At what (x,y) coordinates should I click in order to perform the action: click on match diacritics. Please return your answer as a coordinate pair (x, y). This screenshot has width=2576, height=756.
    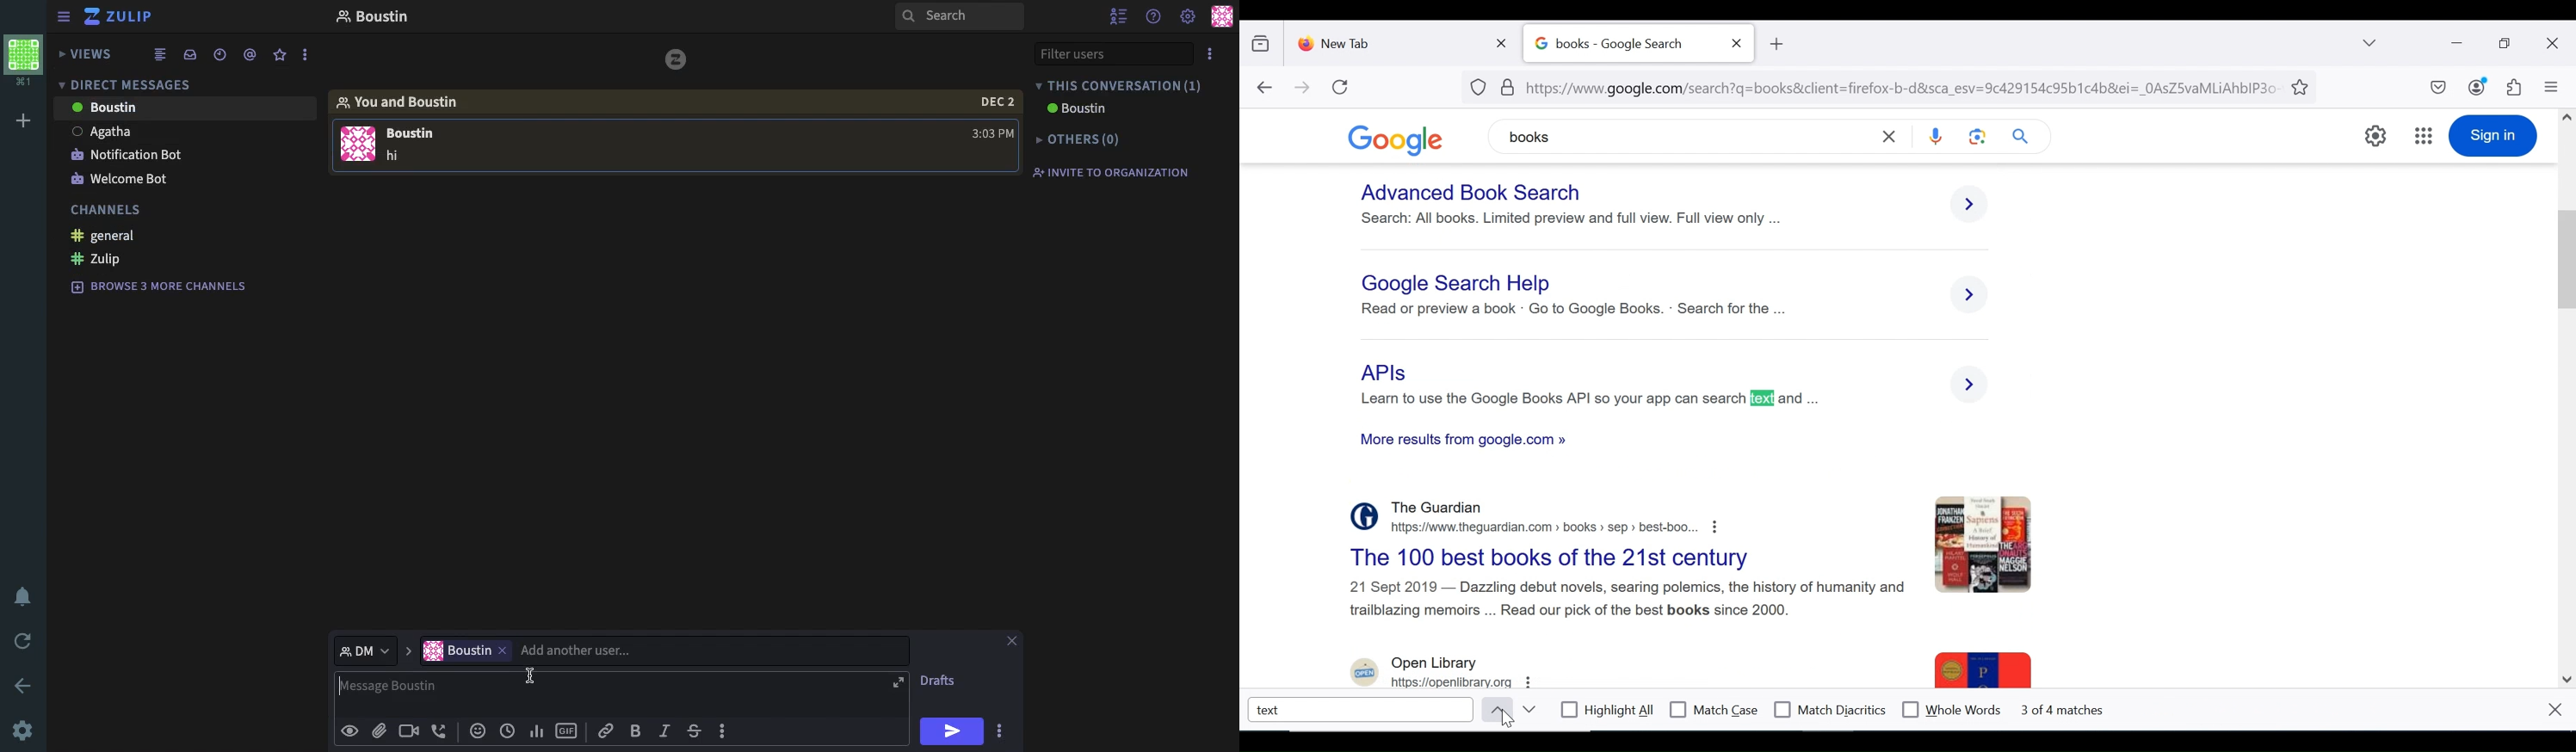
    Looking at the image, I should click on (1831, 710).